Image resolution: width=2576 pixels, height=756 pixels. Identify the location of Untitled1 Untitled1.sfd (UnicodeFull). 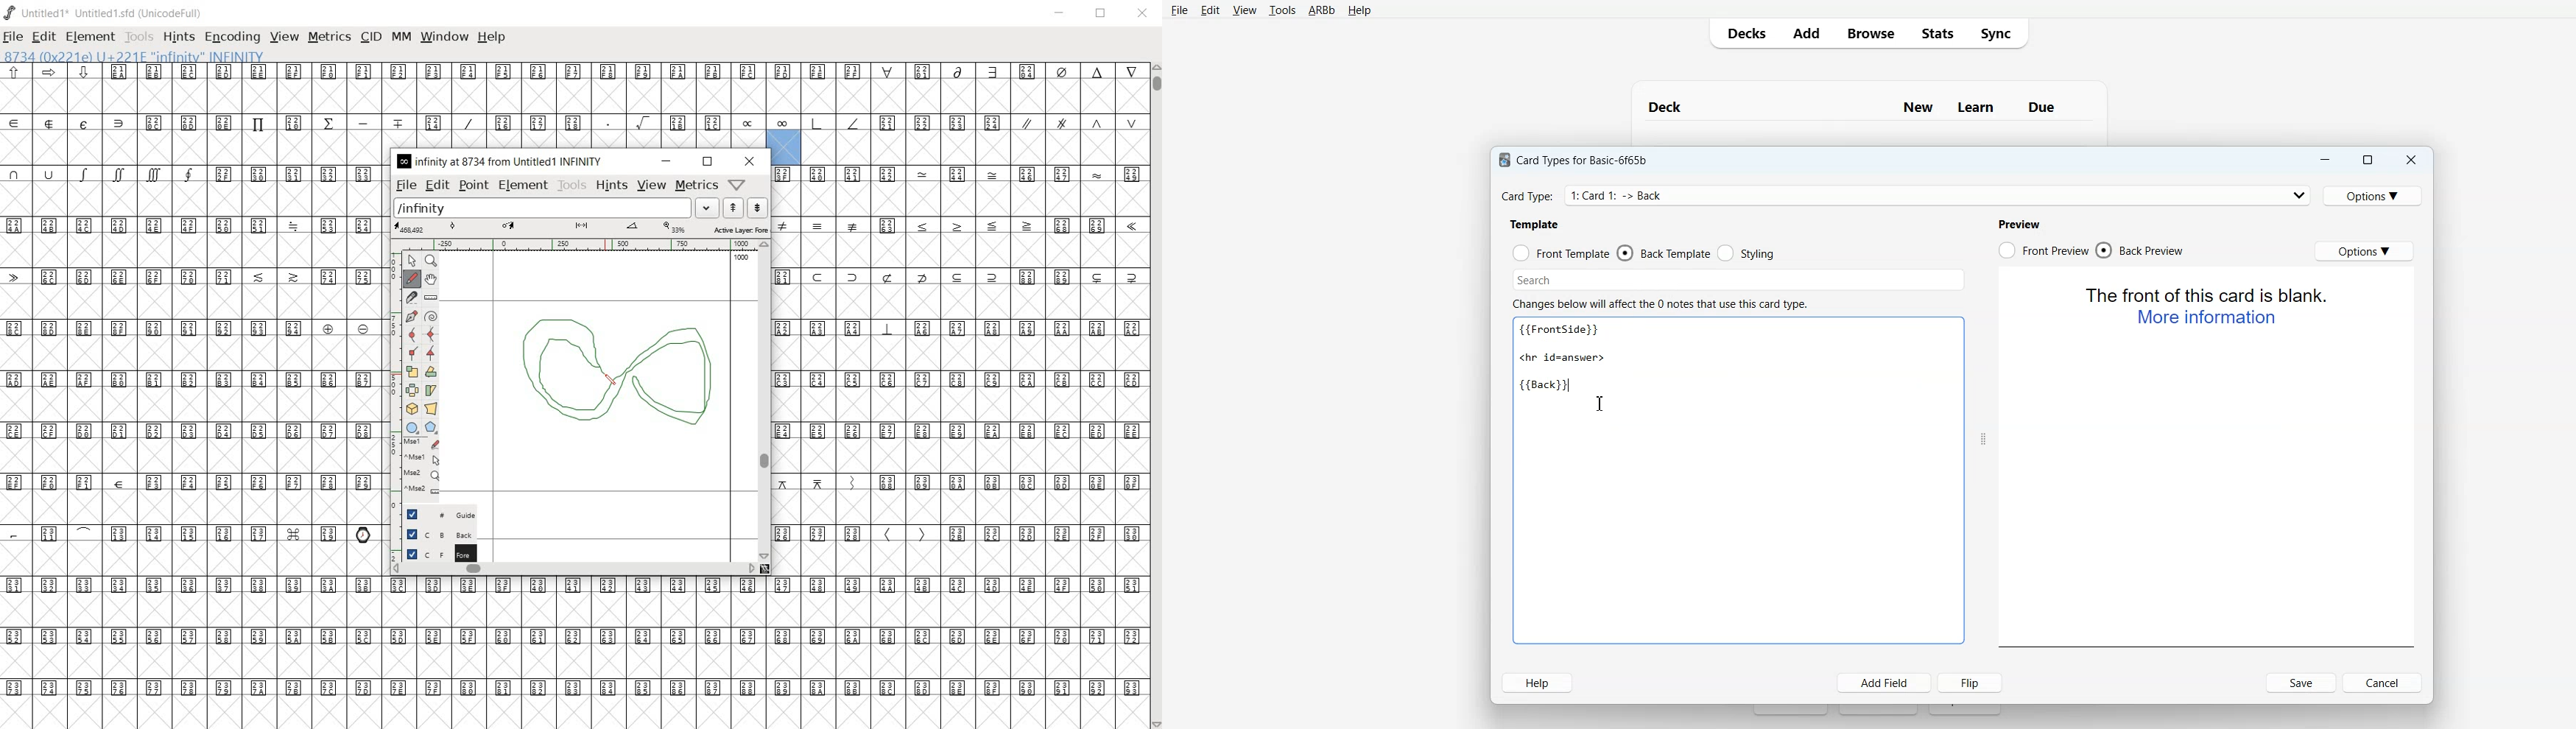
(108, 16).